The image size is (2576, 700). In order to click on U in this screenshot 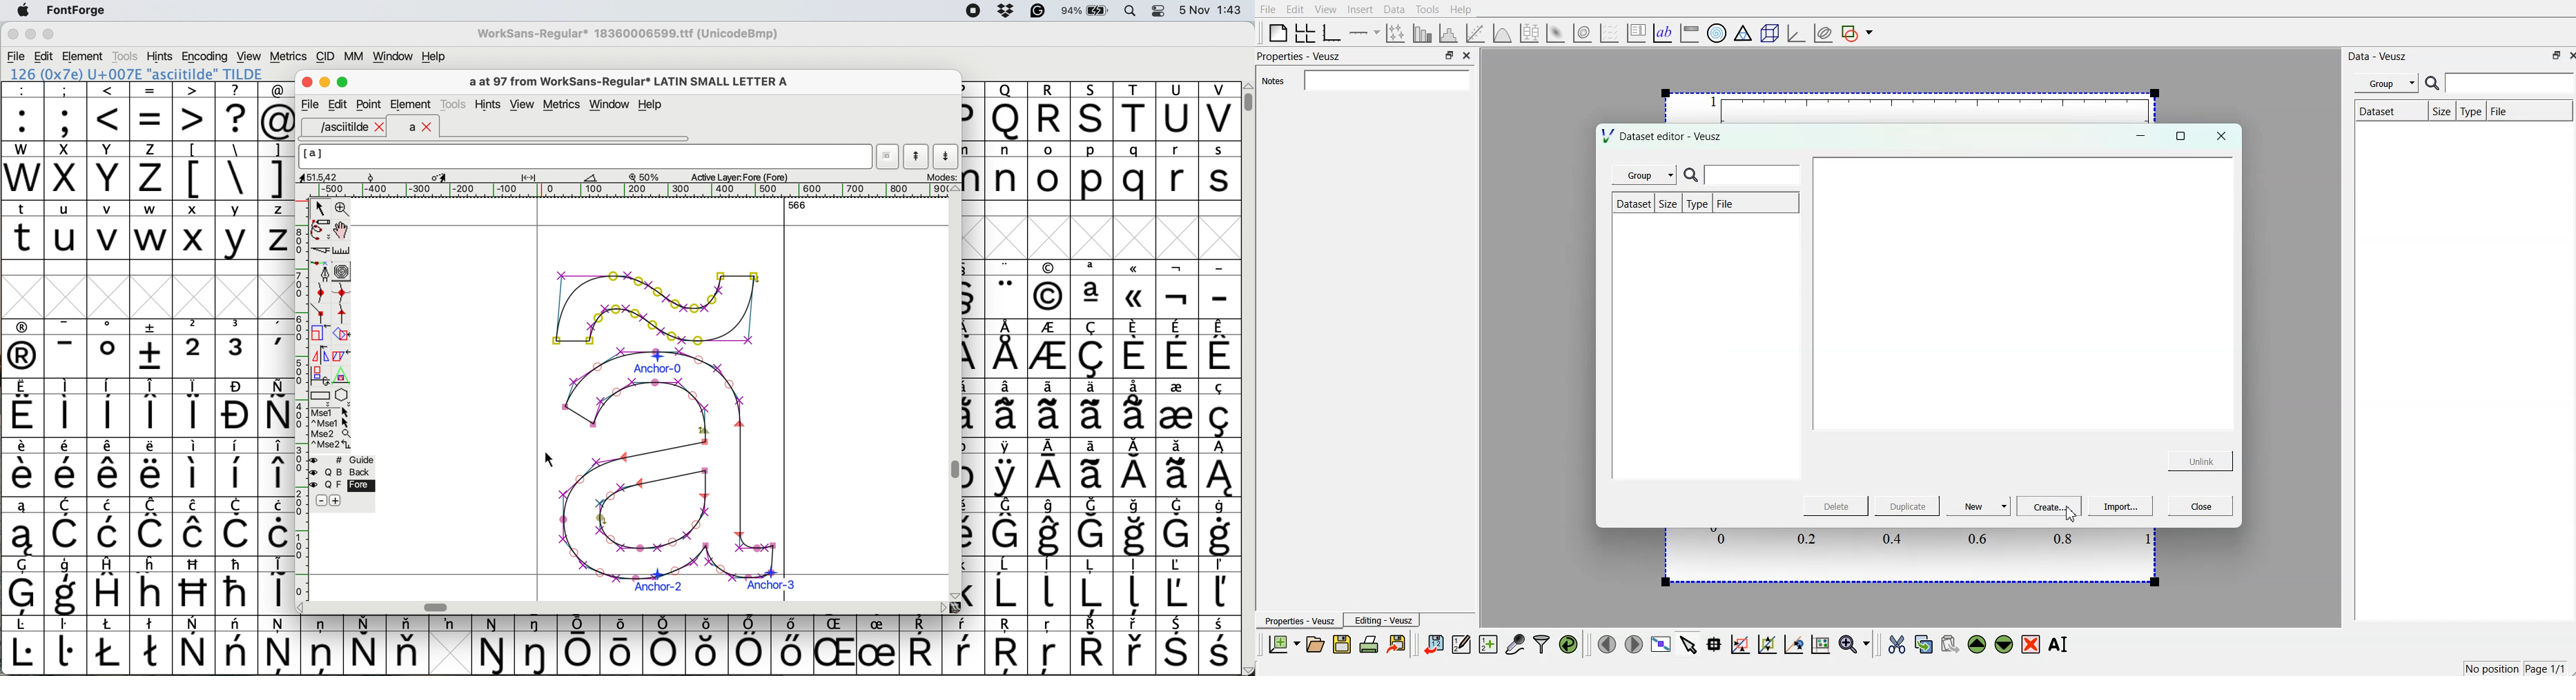, I will do `click(1177, 112)`.